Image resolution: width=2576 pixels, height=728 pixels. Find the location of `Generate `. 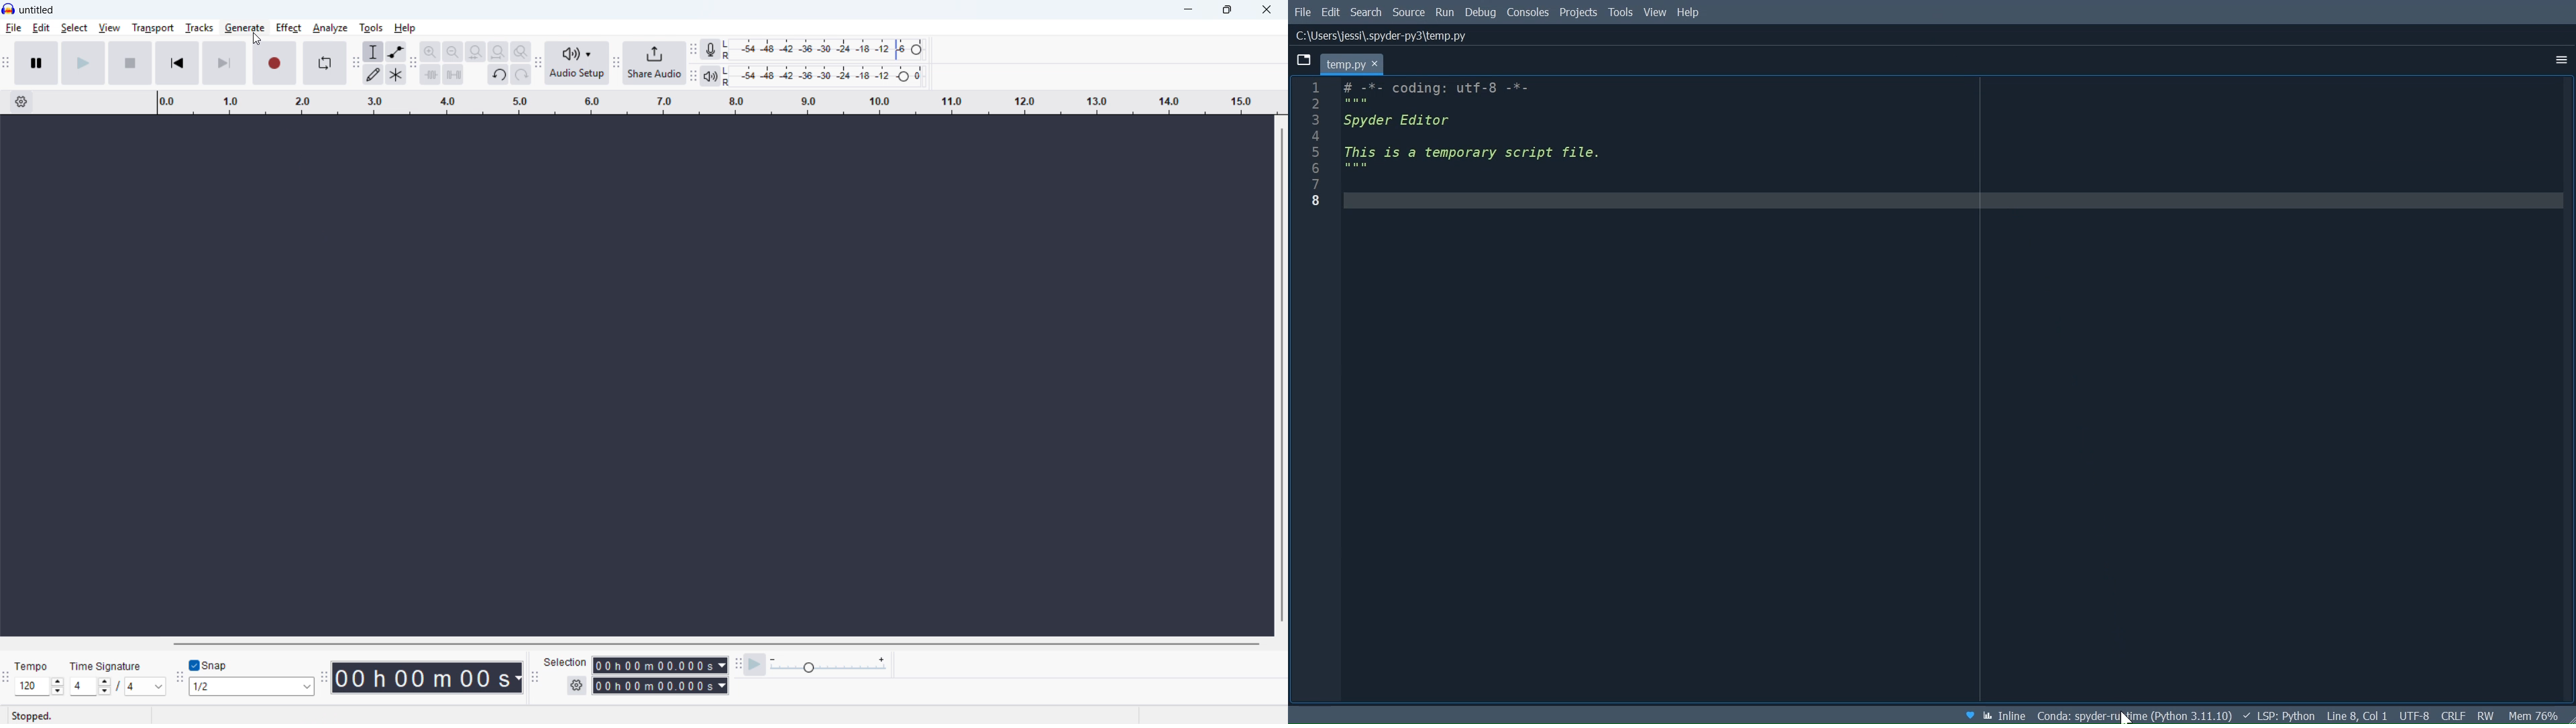

Generate  is located at coordinates (244, 27).